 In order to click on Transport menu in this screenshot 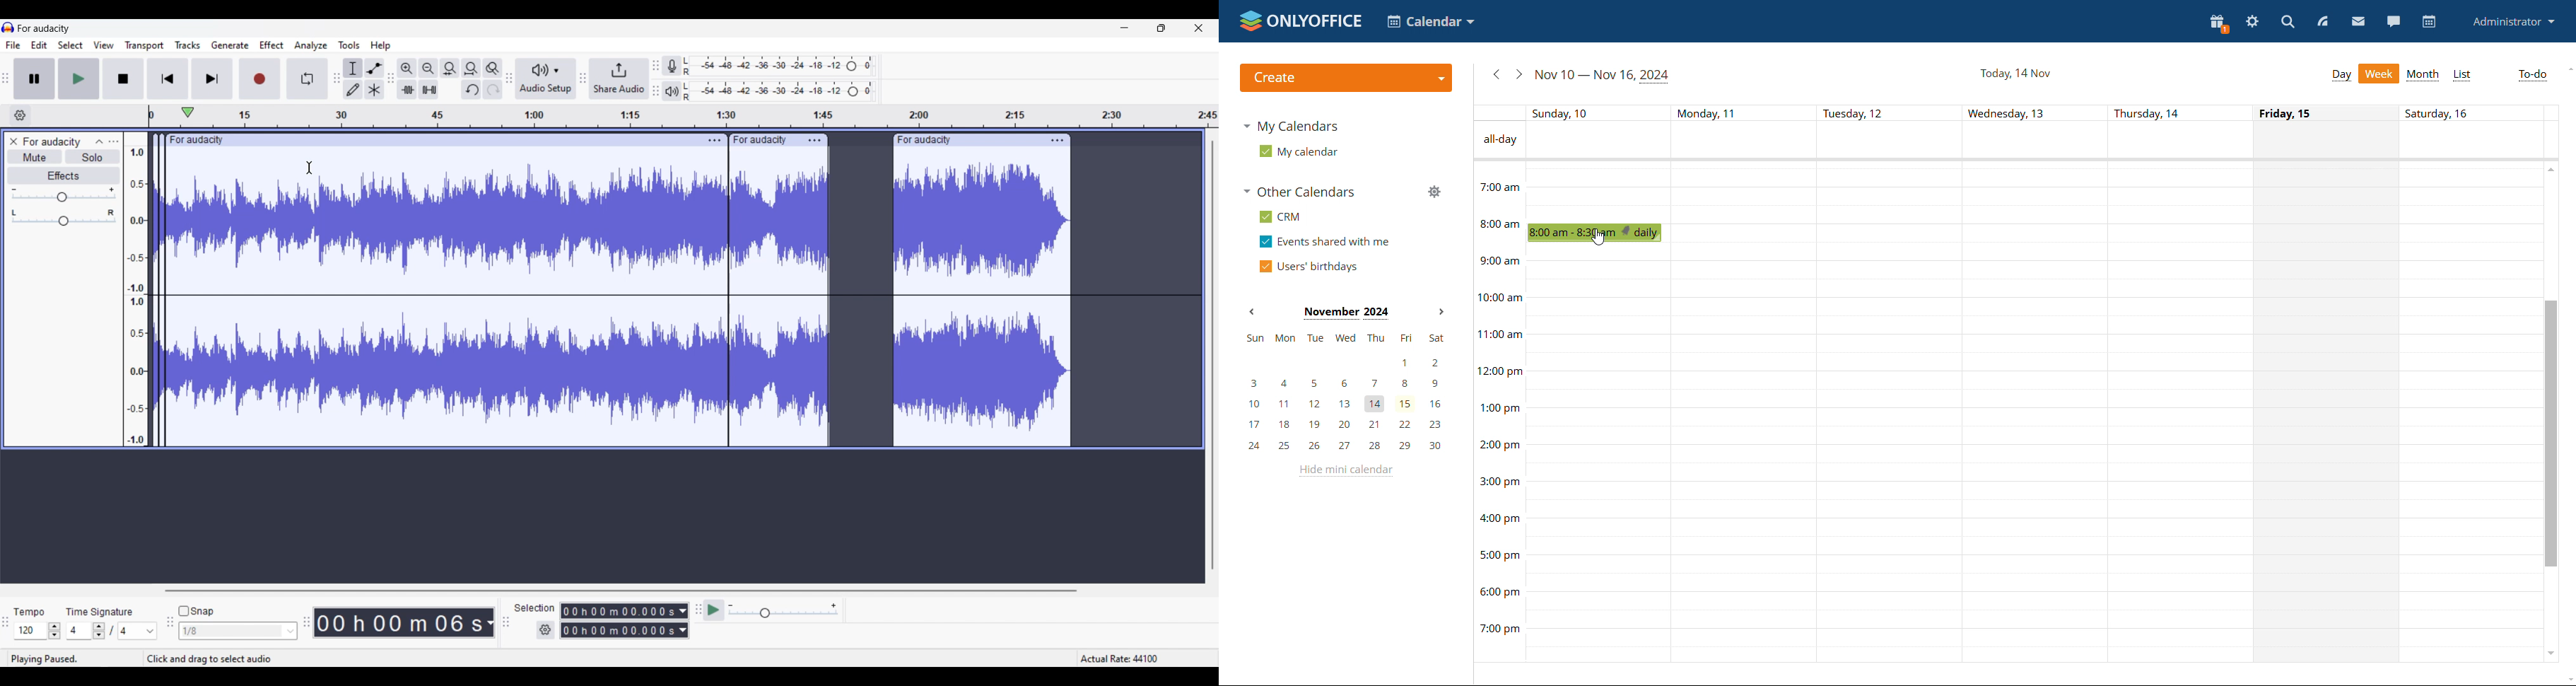, I will do `click(144, 46)`.